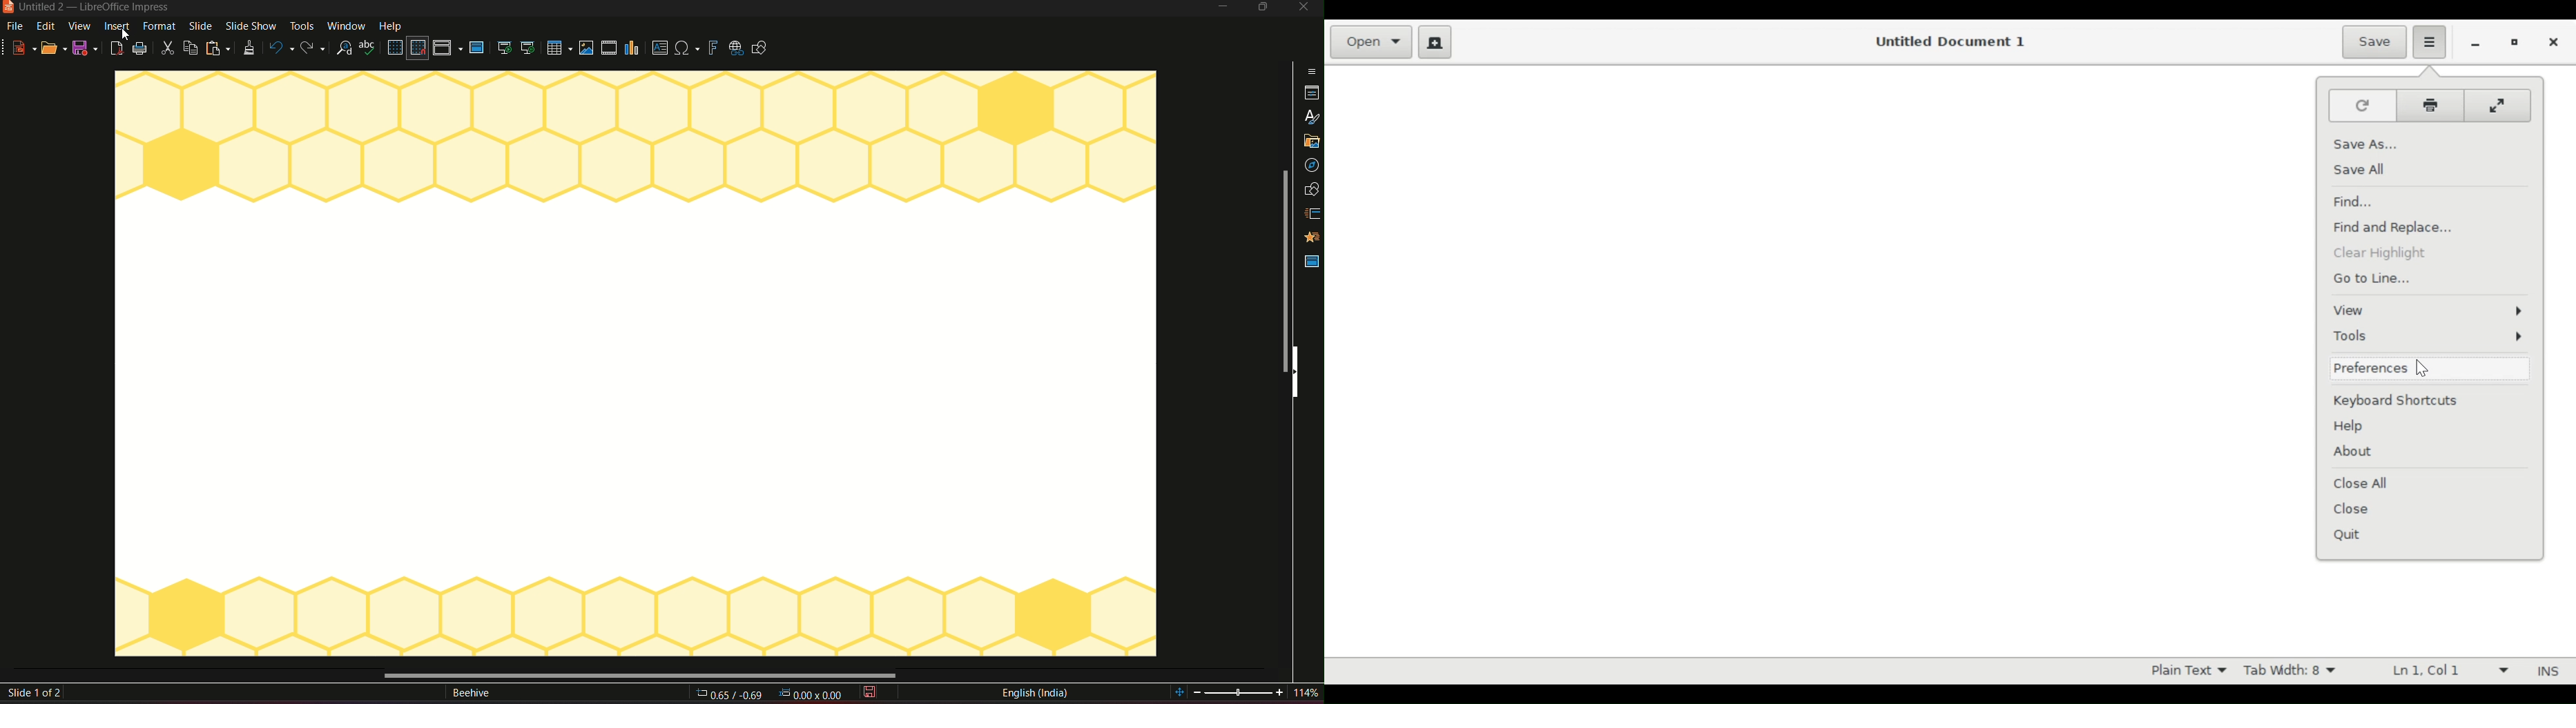 Image resolution: width=2576 pixels, height=728 pixels. I want to click on insert audio/video, so click(608, 48).